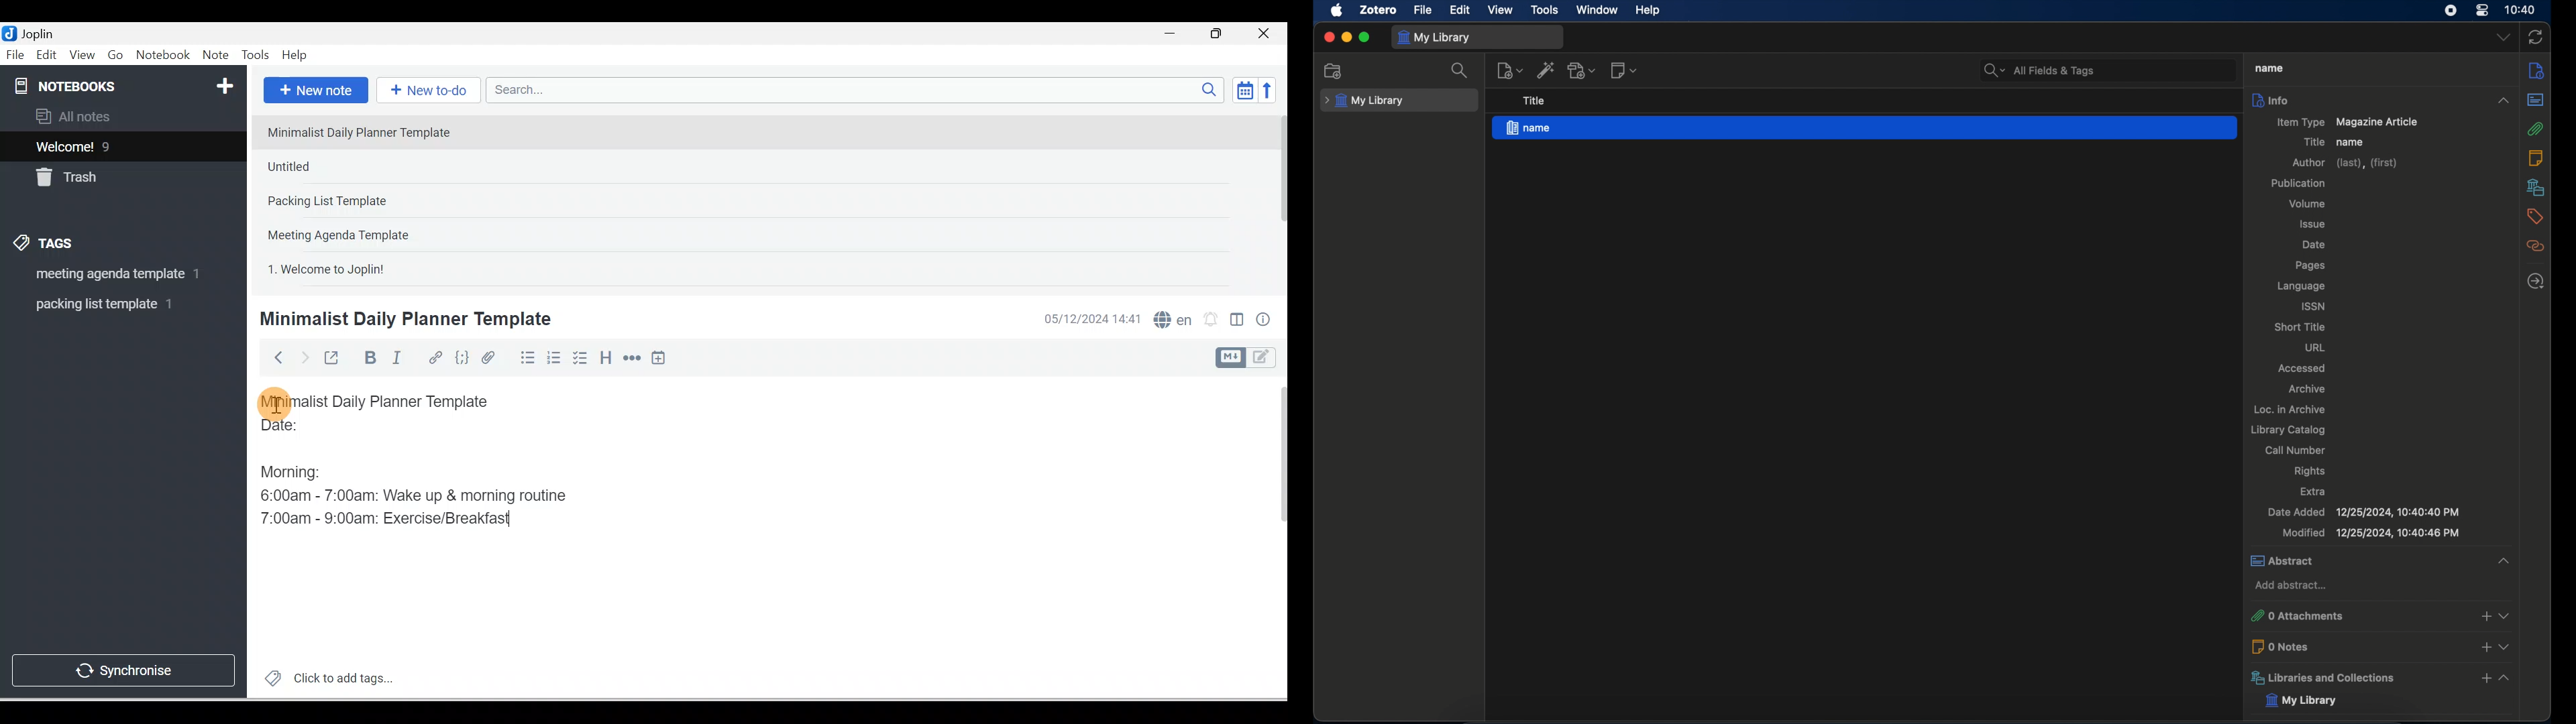 Image resolution: width=2576 pixels, height=728 pixels. Describe the element at coordinates (633, 358) in the screenshot. I see `Horizontal rule` at that location.